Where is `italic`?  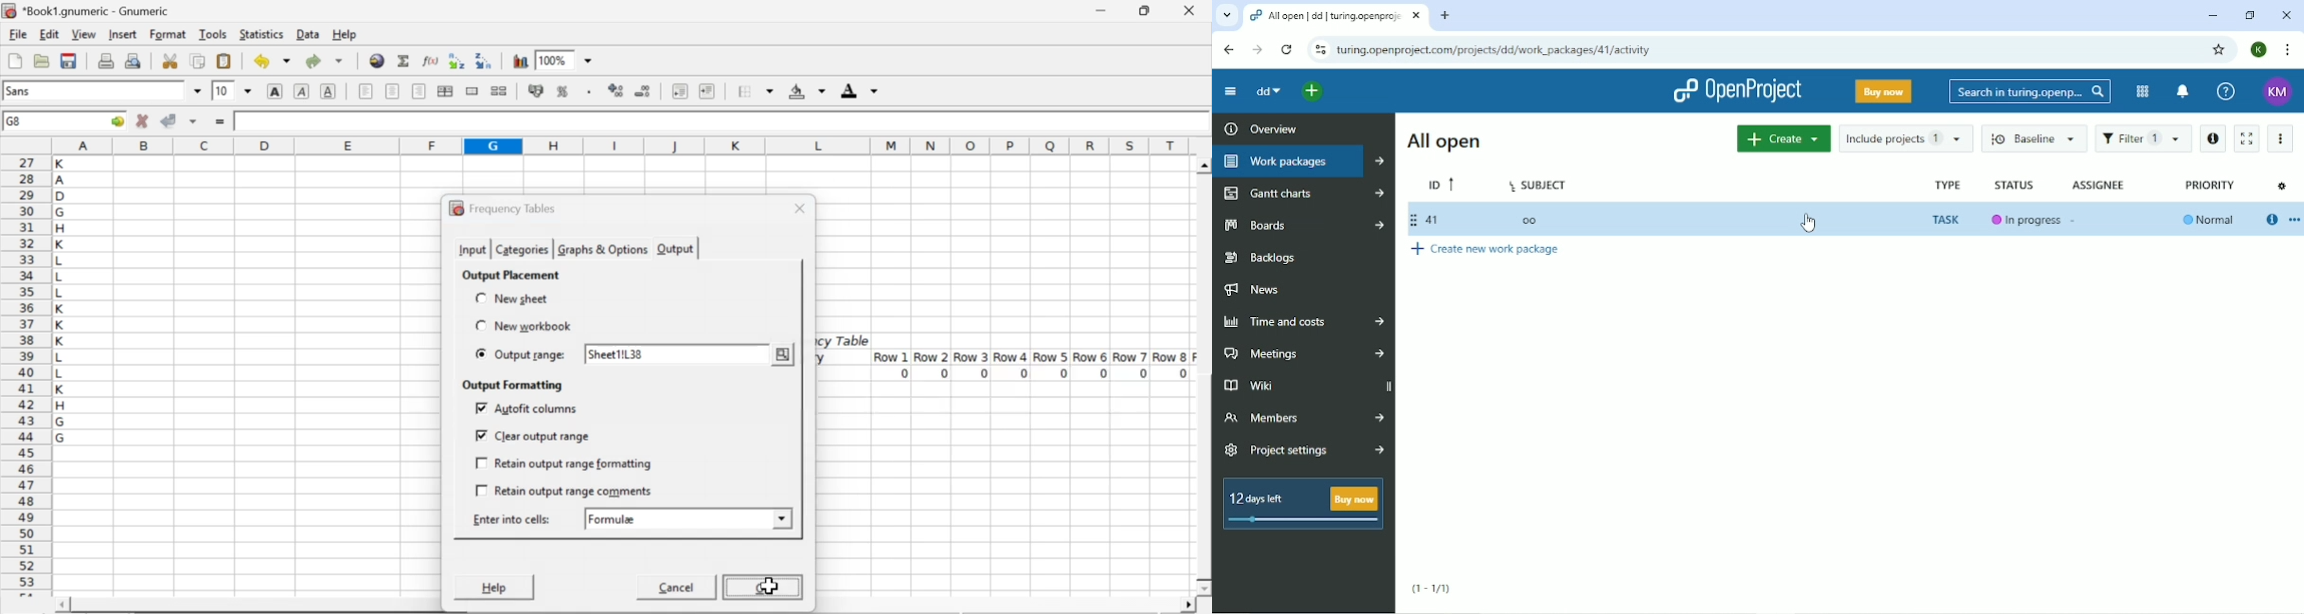
italic is located at coordinates (303, 90).